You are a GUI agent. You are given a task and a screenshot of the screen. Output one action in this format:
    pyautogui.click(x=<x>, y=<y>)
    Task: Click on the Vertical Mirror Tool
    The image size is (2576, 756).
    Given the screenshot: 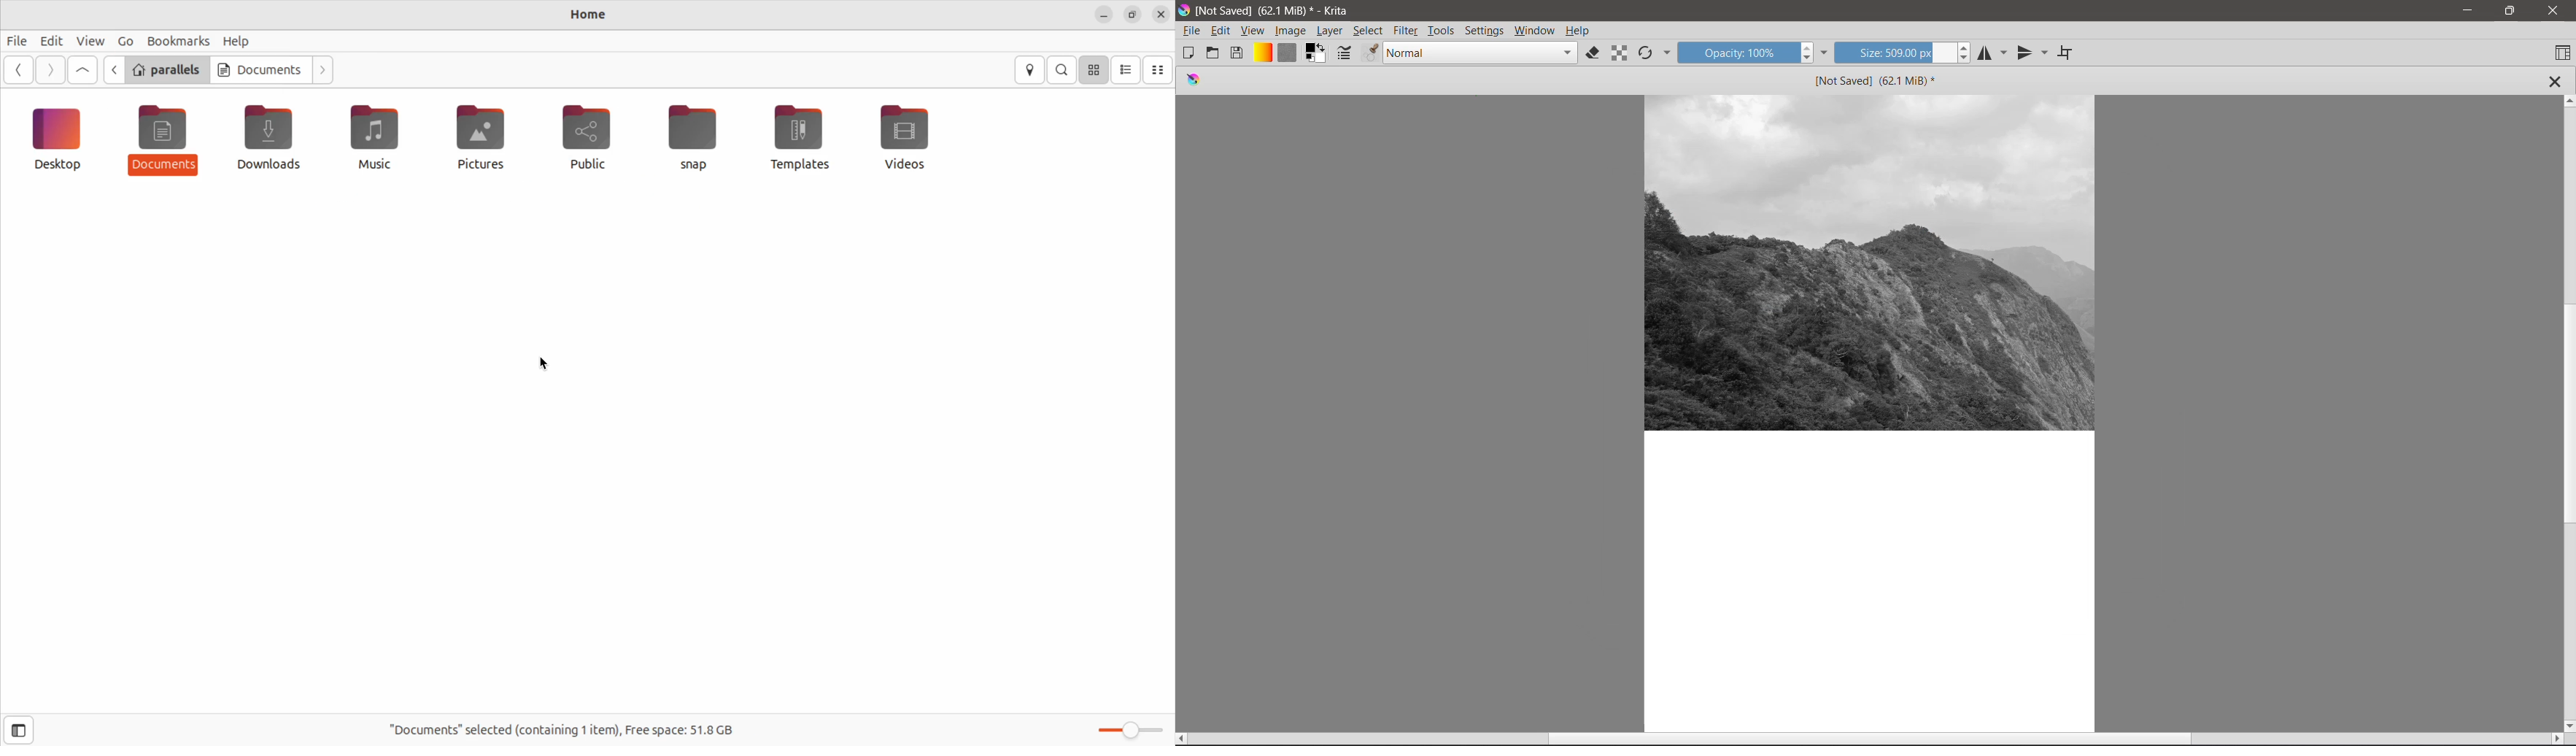 What is the action you would take?
    pyautogui.click(x=2032, y=53)
    